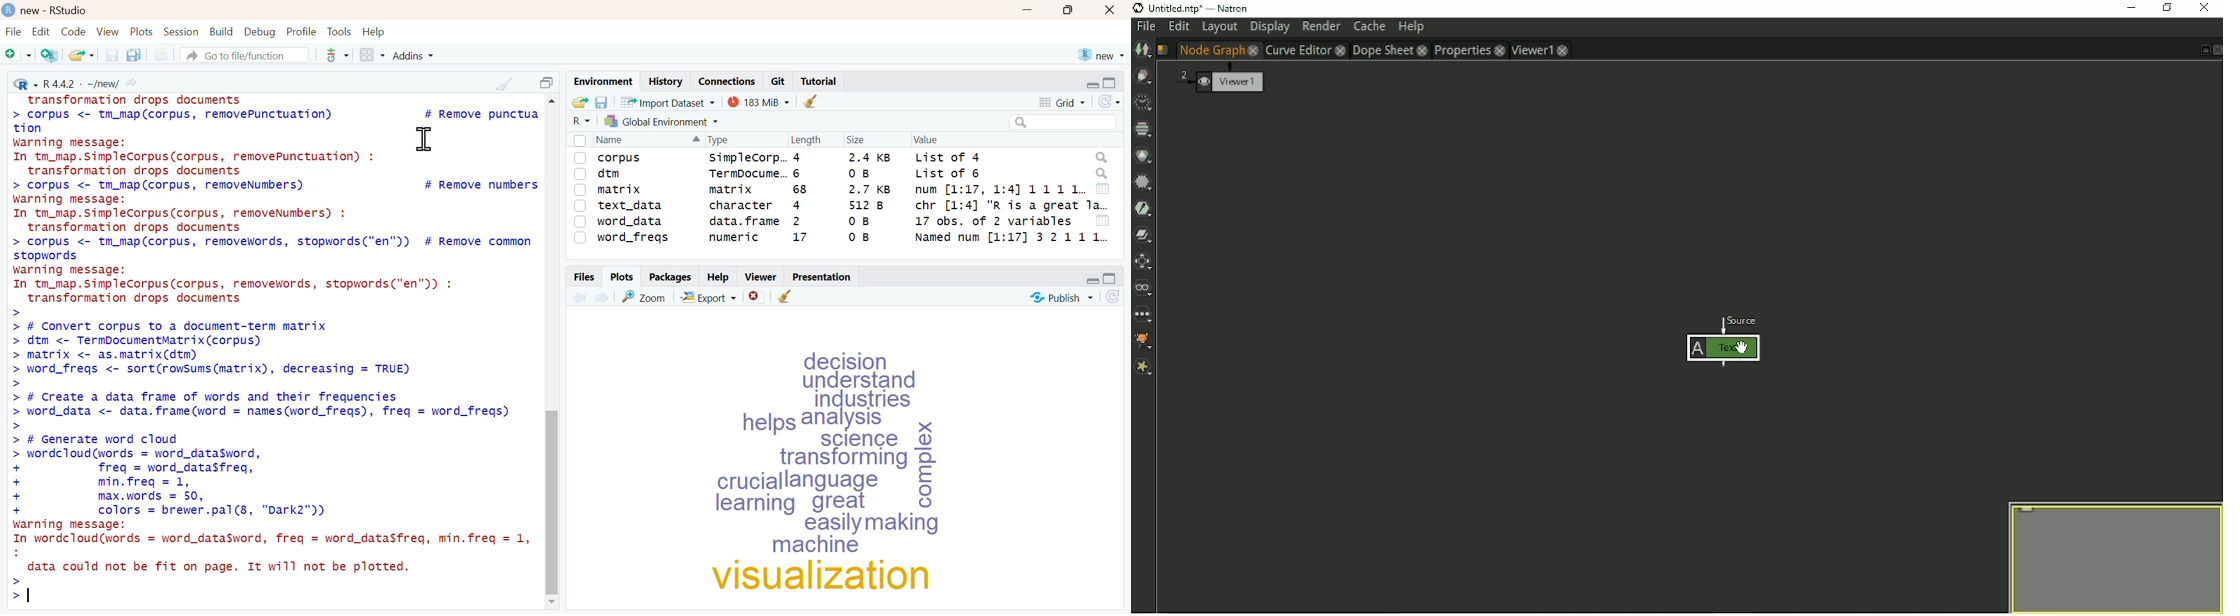 The width and height of the screenshot is (2240, 616). I want to click on maximize, so click(549, 82).